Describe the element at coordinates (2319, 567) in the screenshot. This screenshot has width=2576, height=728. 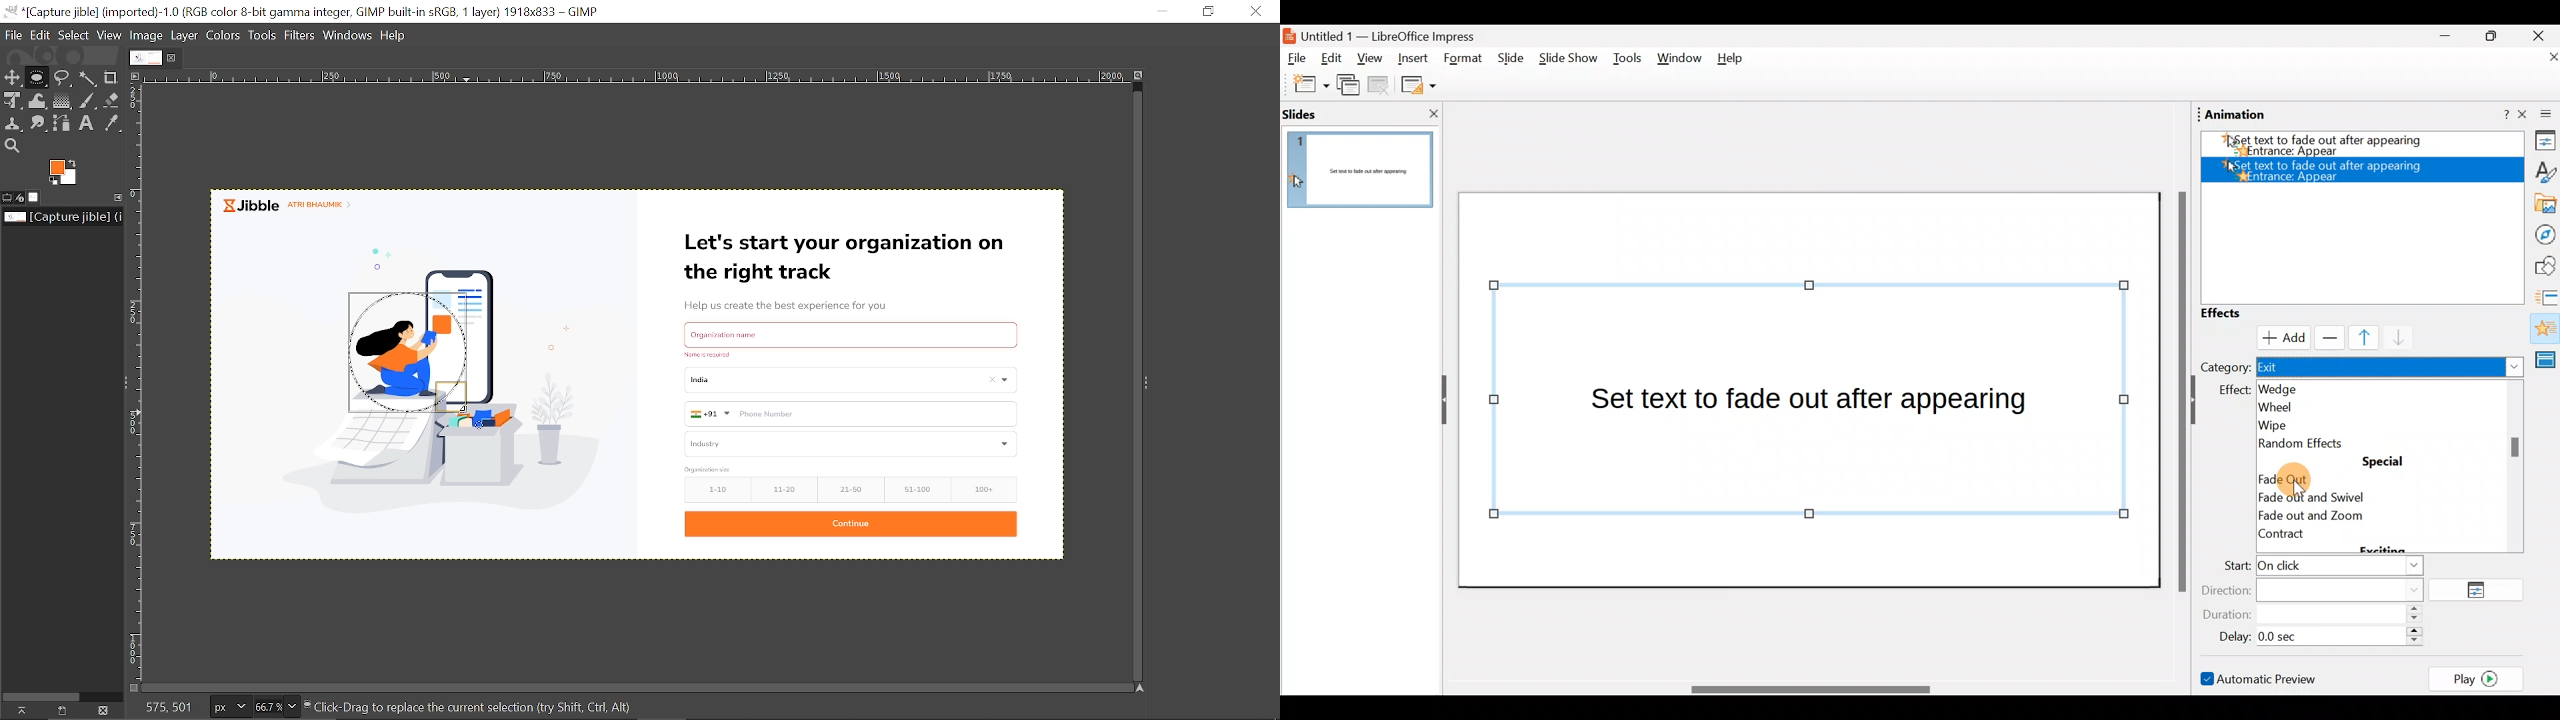
I see `Start` at that location.